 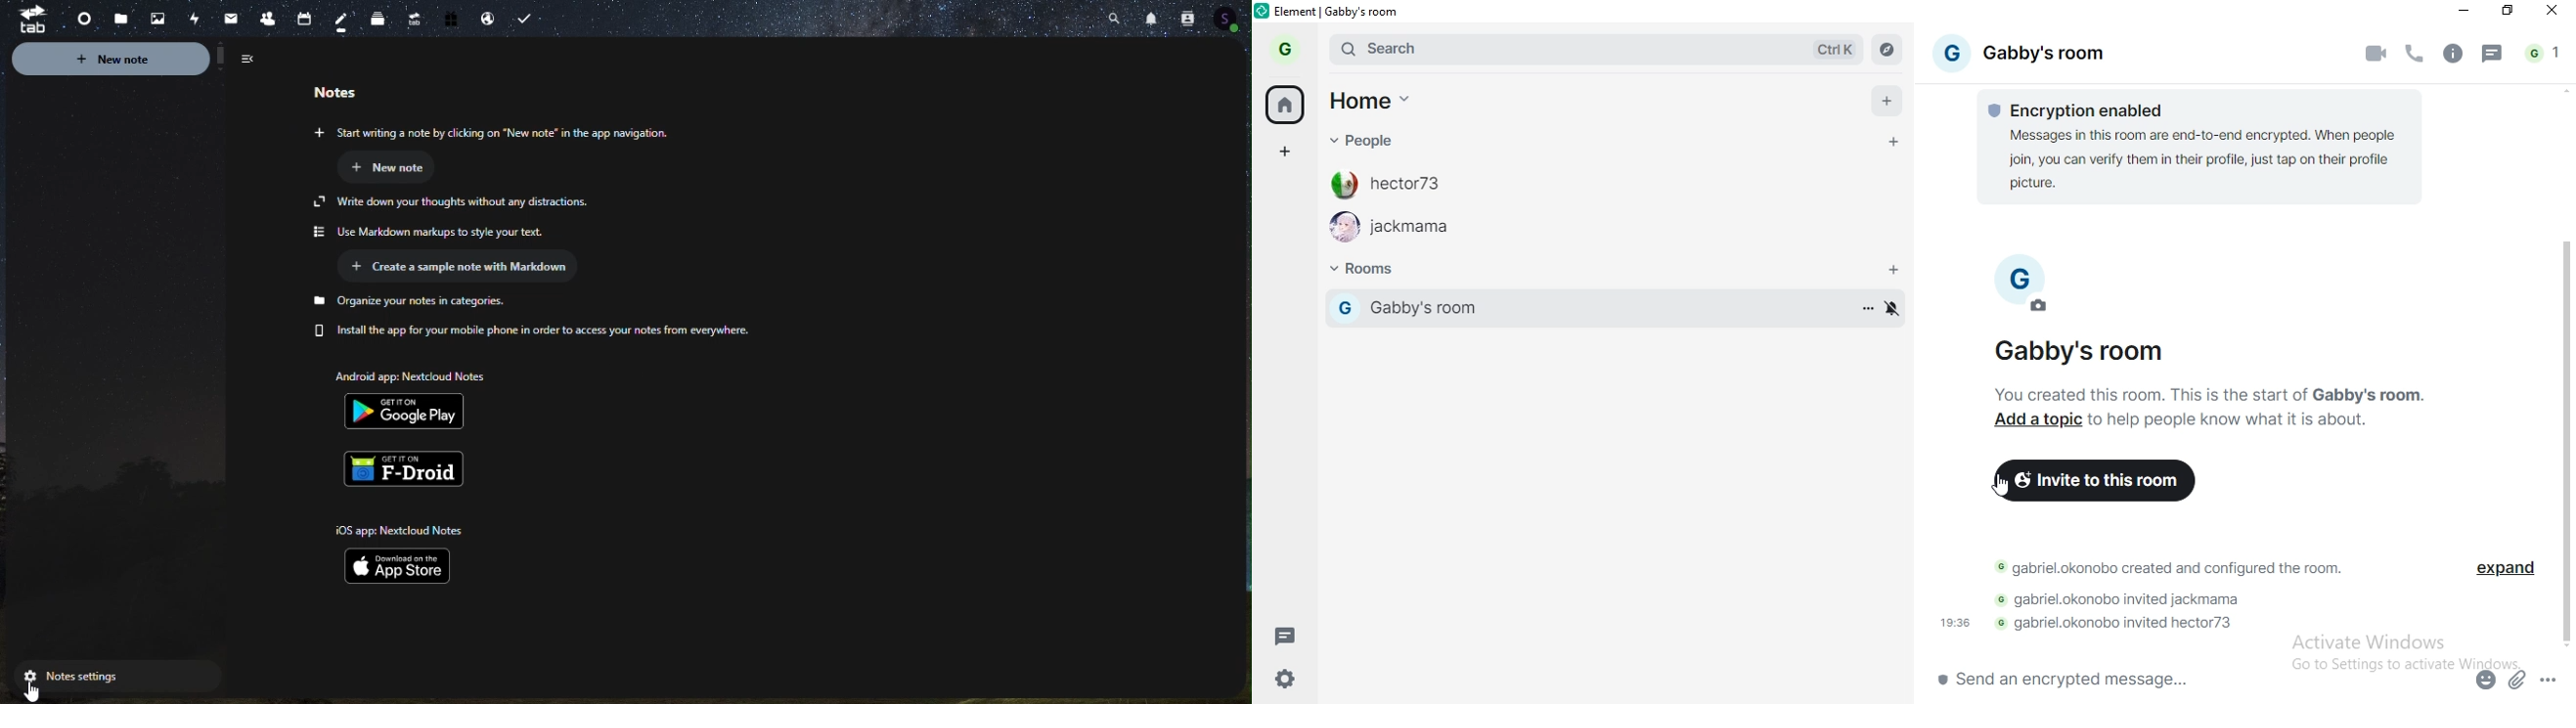 What do you see at coordinates (2416, 54) in the screenshot?
I see `voice call` at bounding box center [2416, 54].